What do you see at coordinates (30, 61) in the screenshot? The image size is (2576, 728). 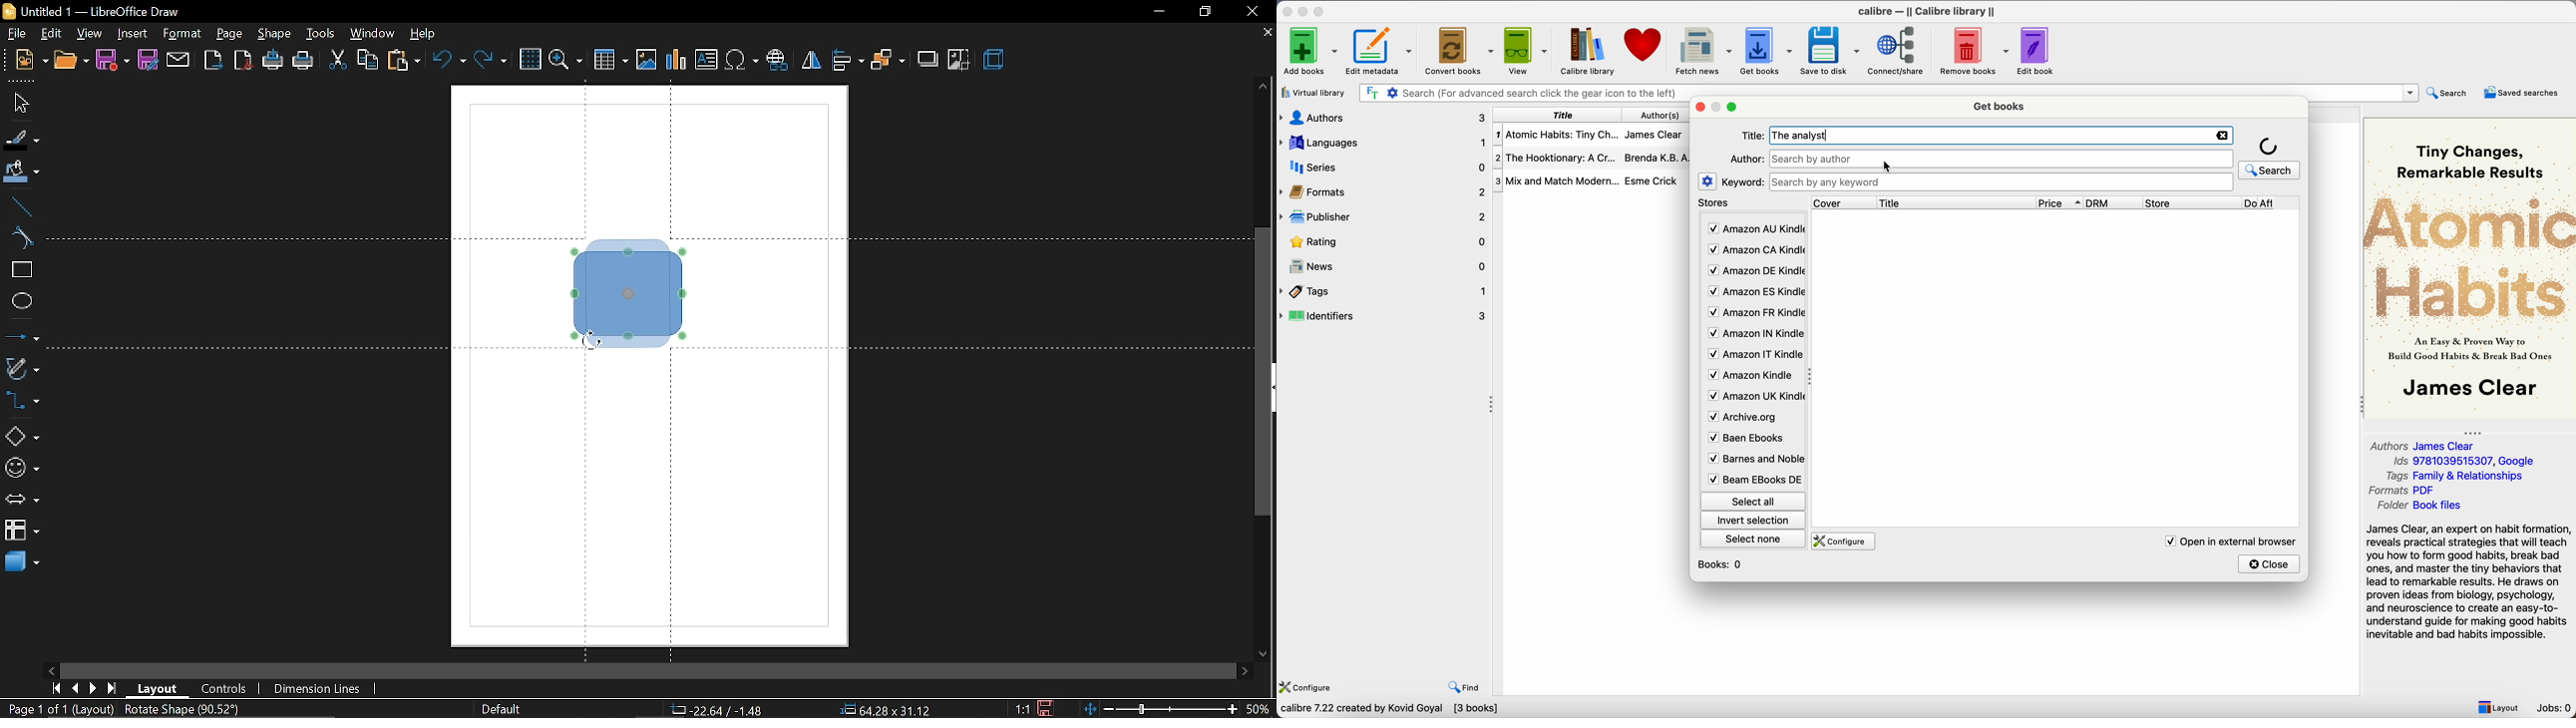 I see `new` at bounding box center [30, 61].